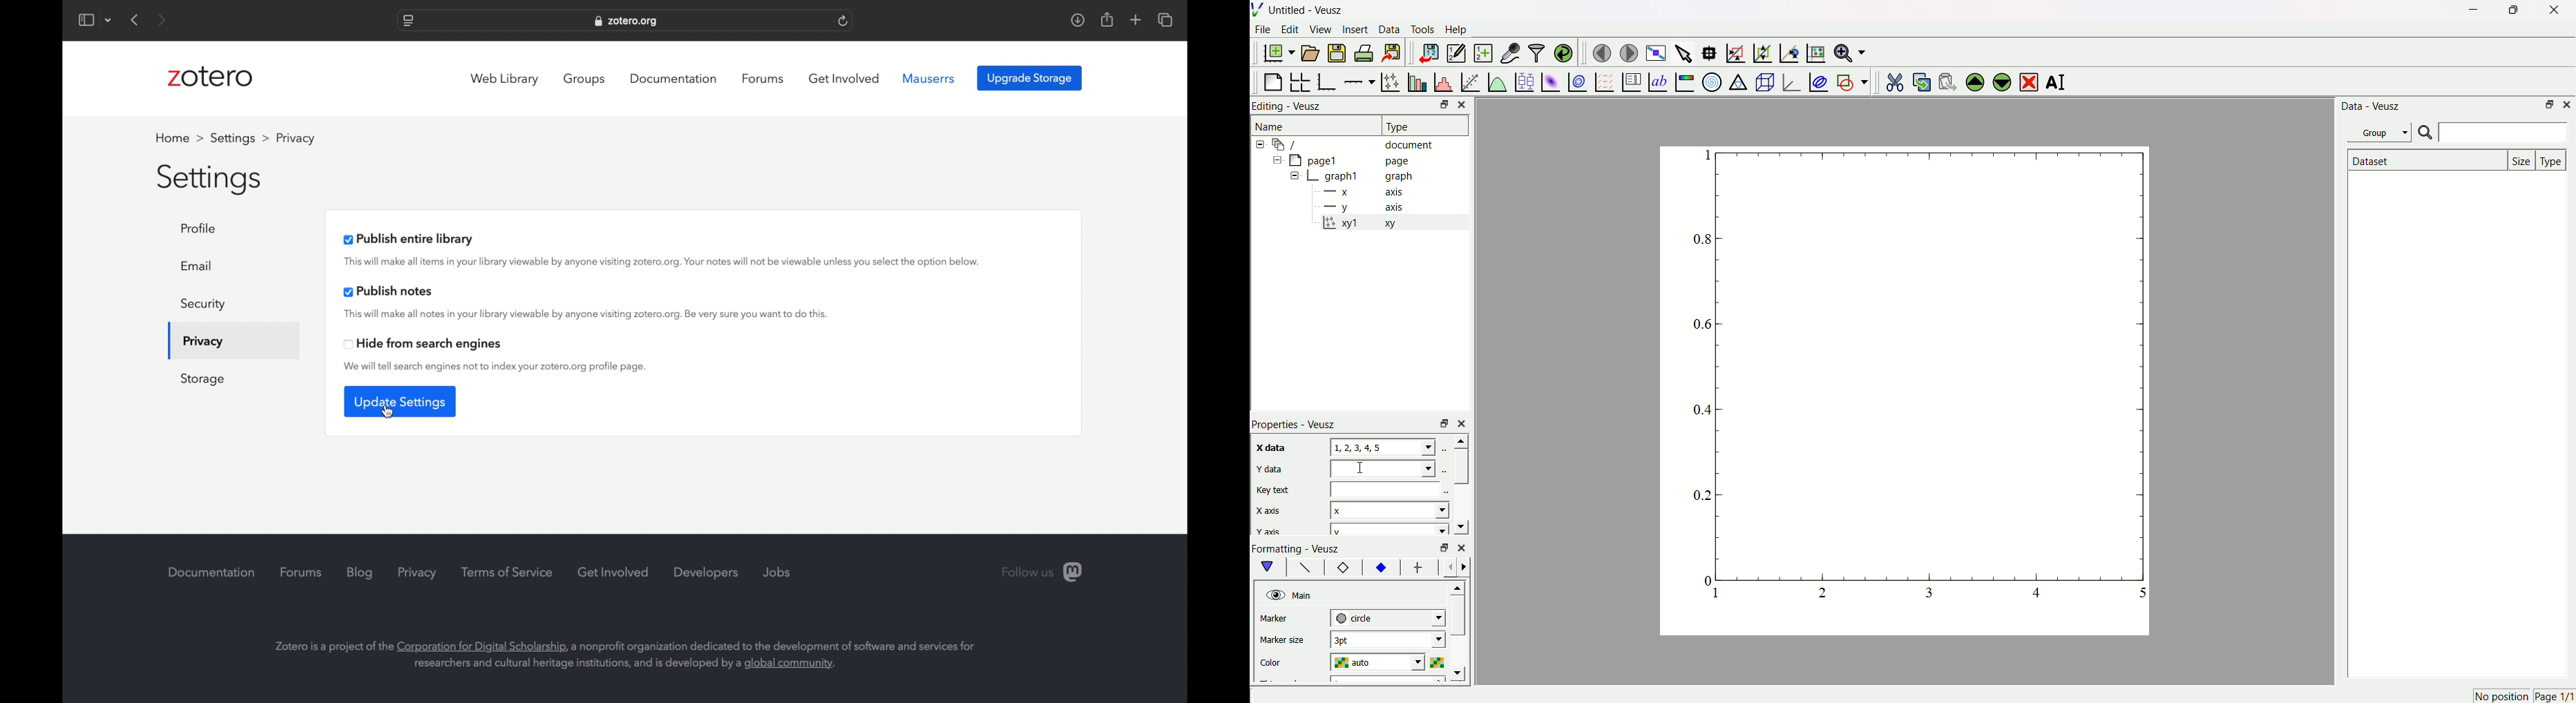 The height and width of the screenshot is (728, 2576). I want to click on create new datasets, so click(1482, 53).